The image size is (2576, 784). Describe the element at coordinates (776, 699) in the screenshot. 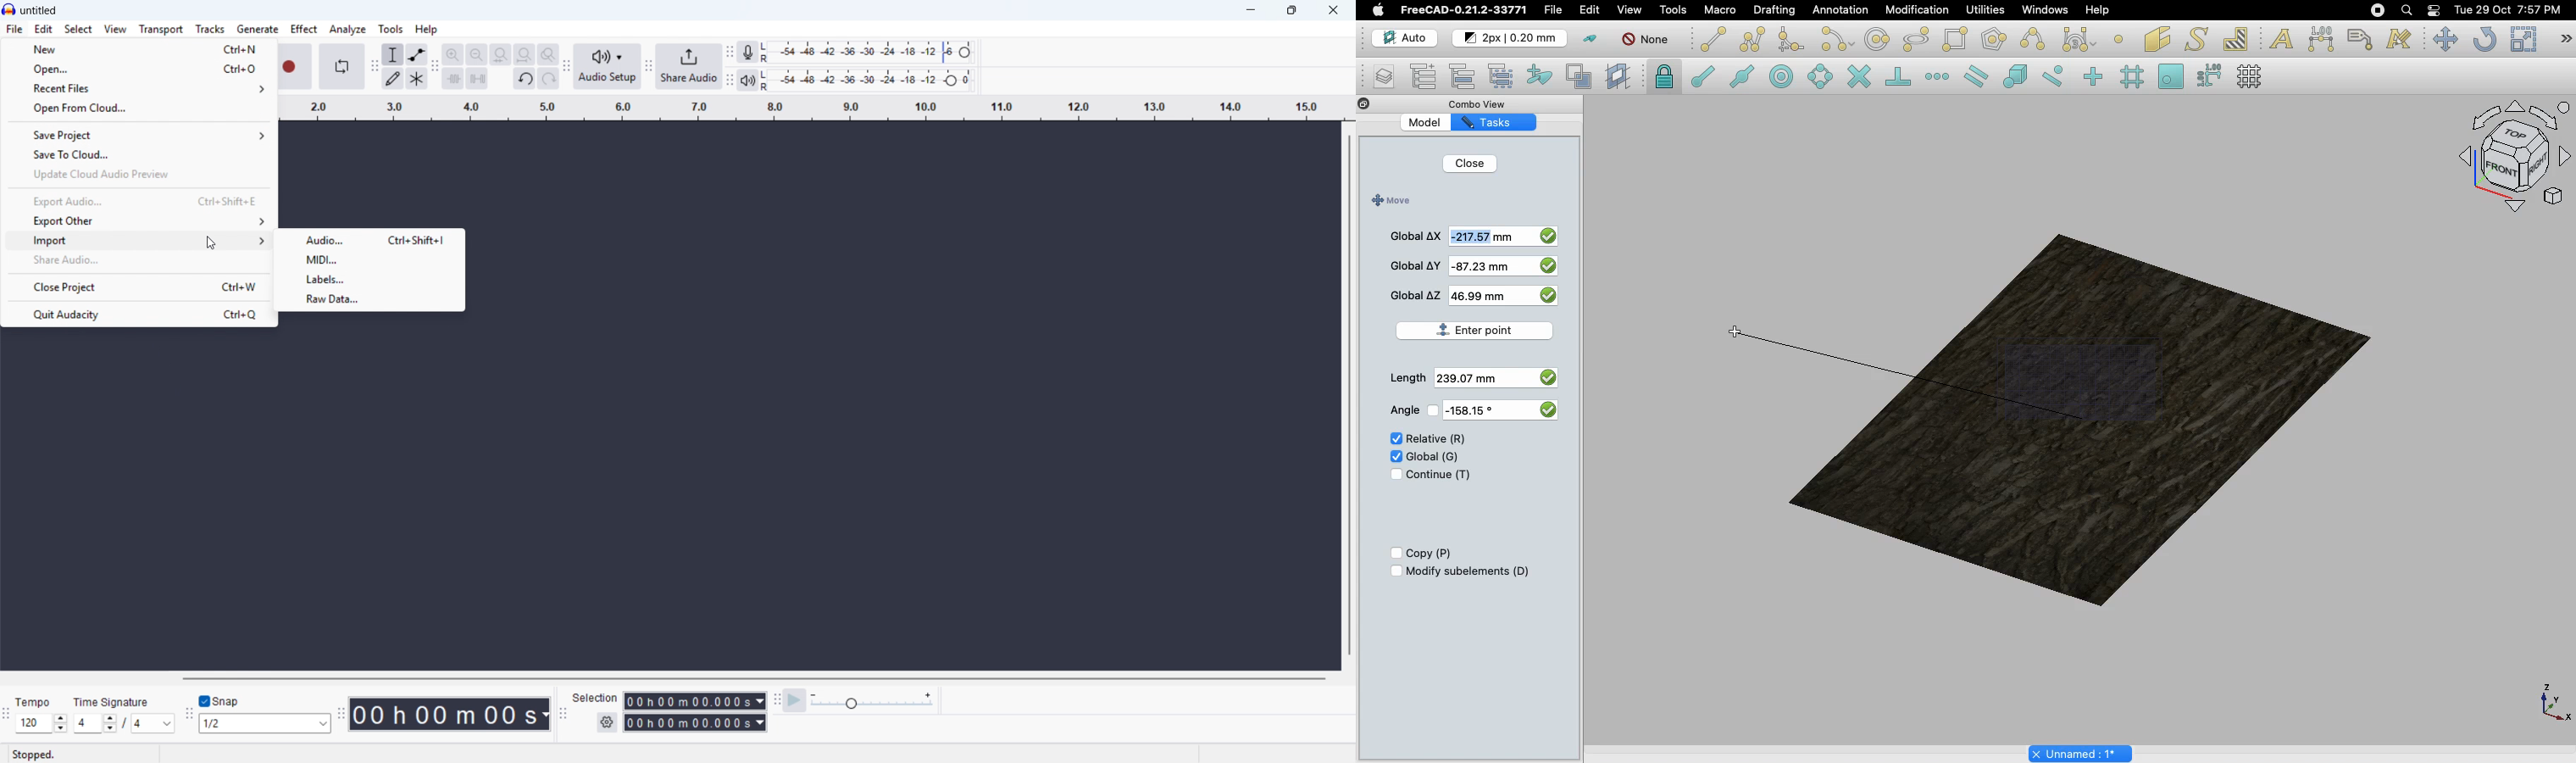

I see `Play at speed toolbar ` at that location.